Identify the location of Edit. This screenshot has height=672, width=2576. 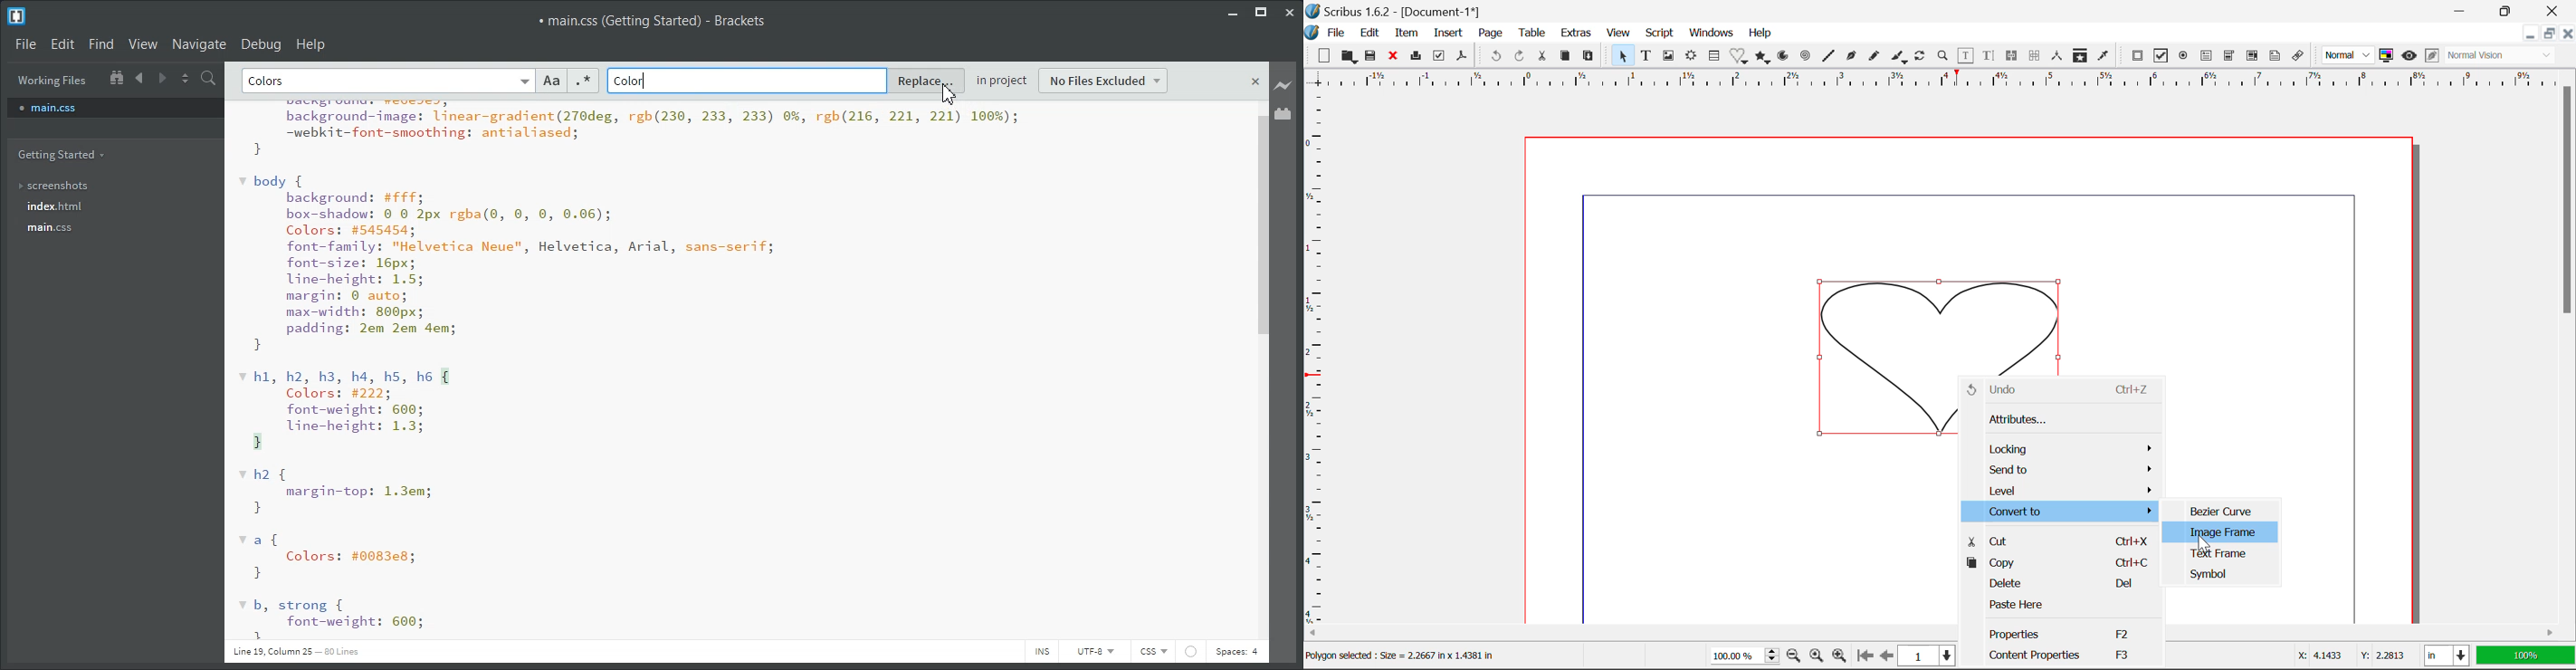
(1370, 33).